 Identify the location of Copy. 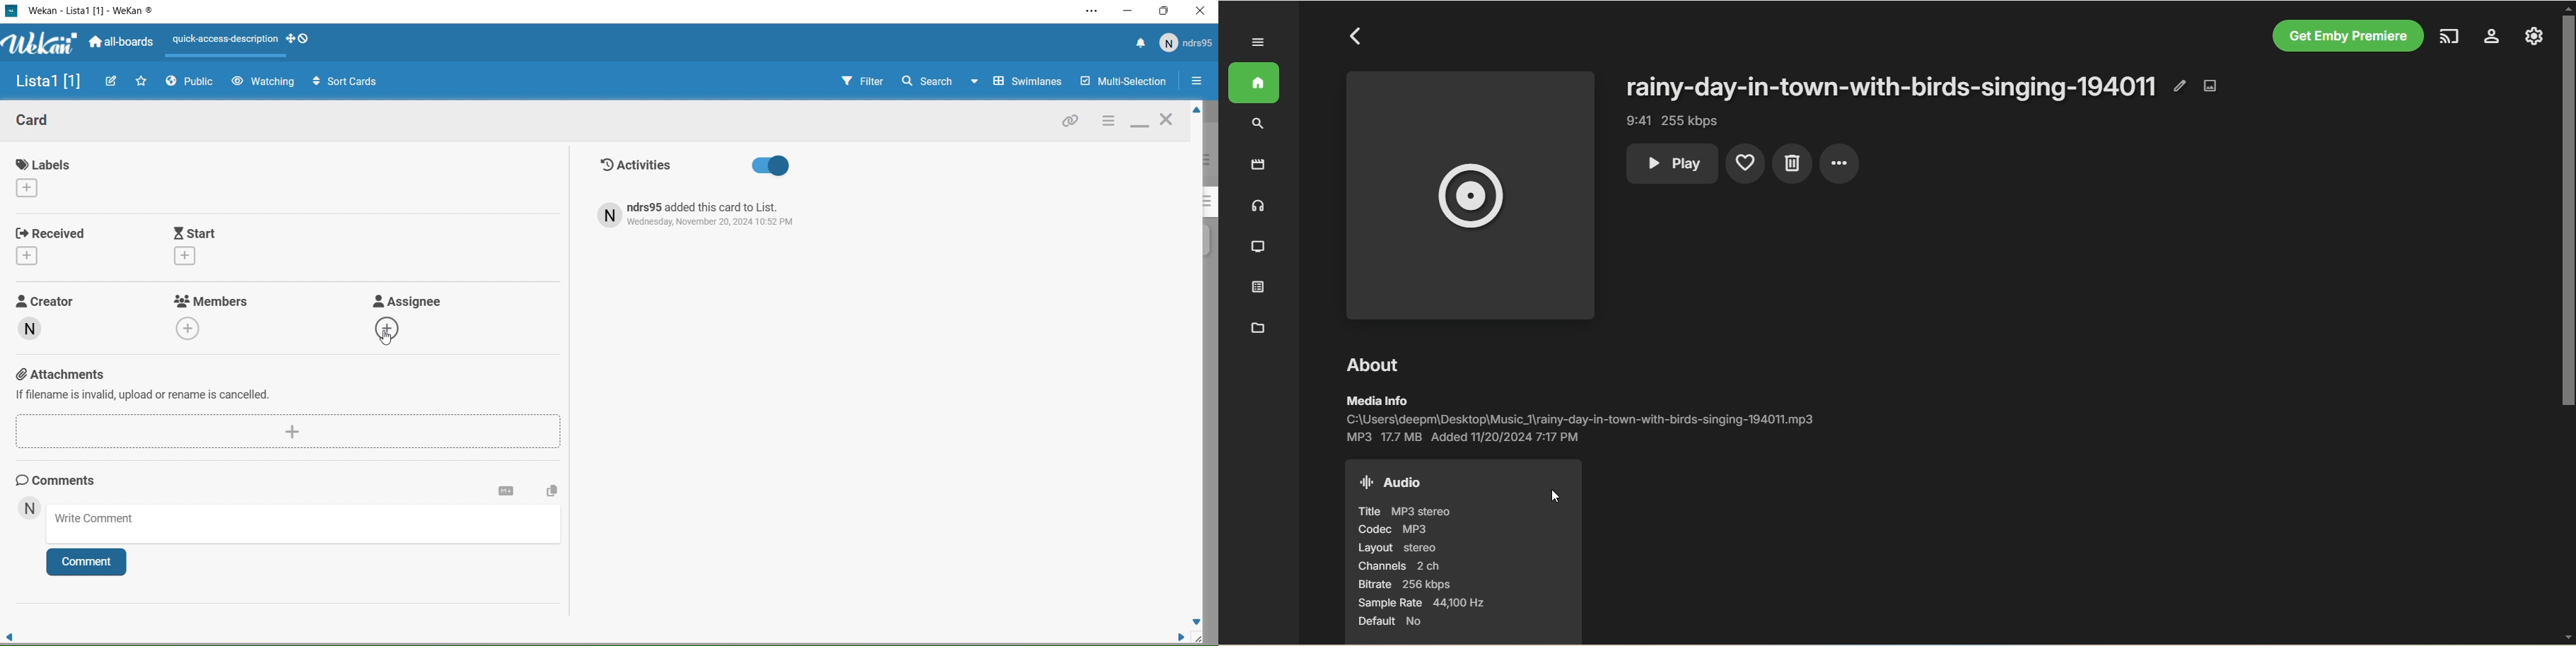
(550, 492).